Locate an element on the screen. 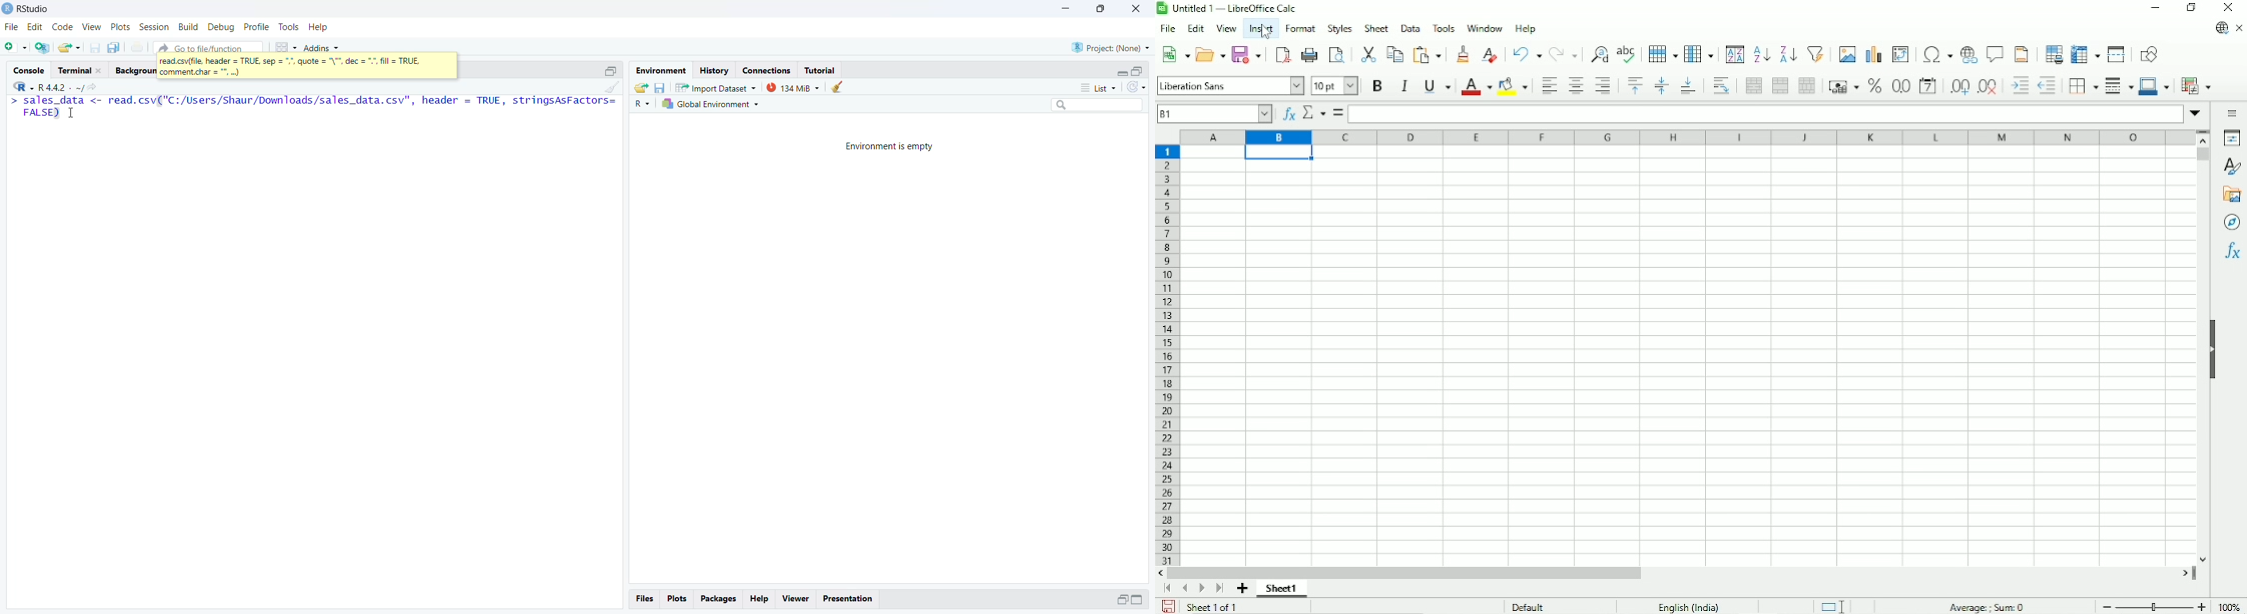  Background Jobs is located at coordinates (133, 71).